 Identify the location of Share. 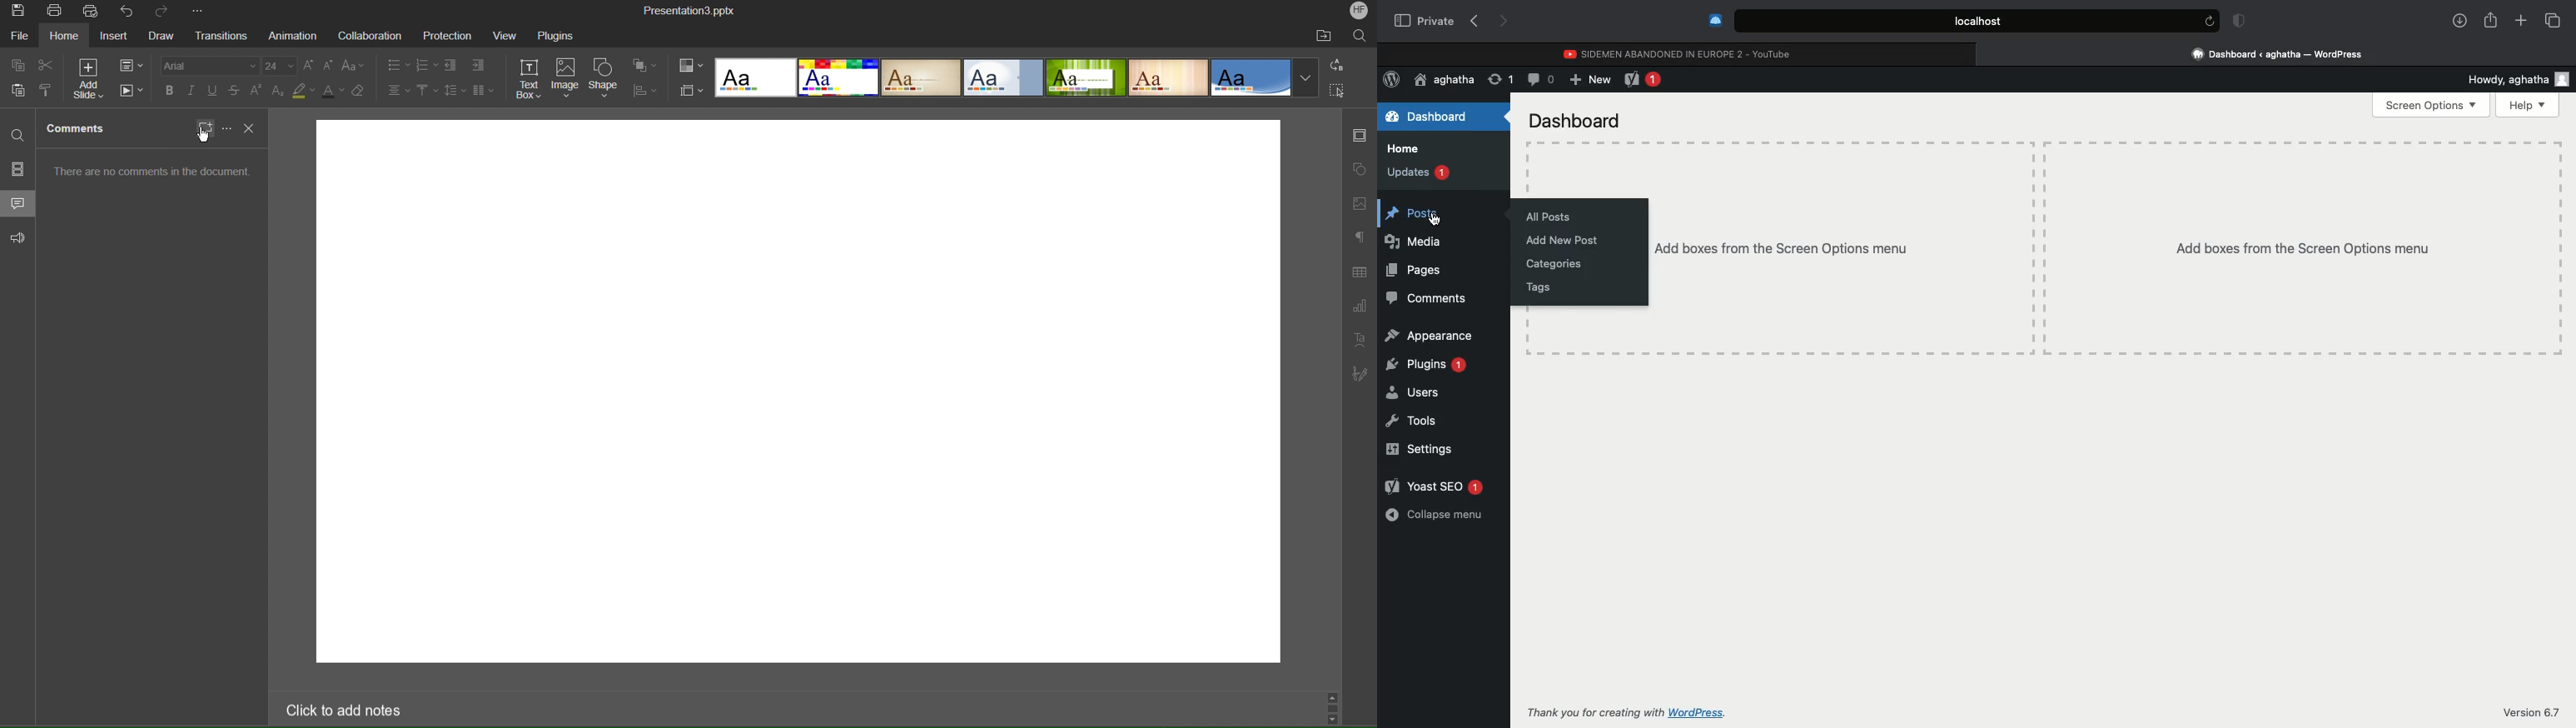
(2490, 18).